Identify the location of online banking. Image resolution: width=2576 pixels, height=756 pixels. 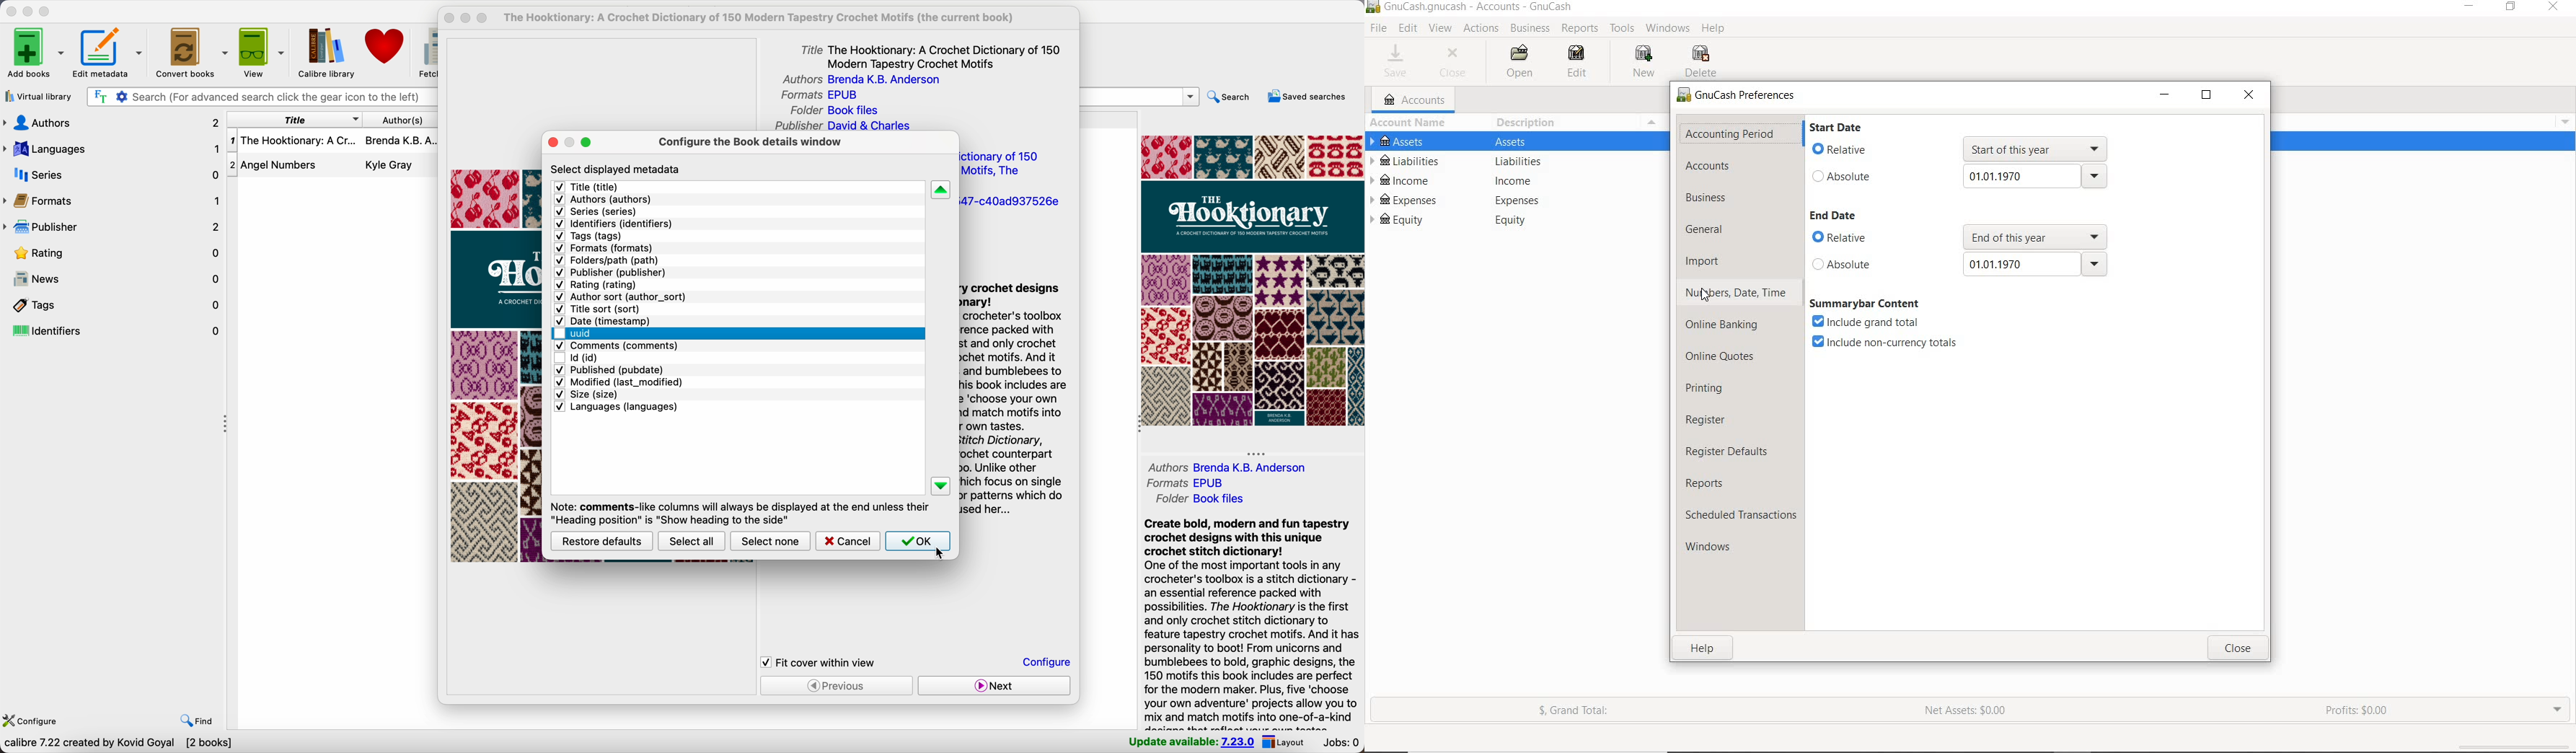
(1730, 327).